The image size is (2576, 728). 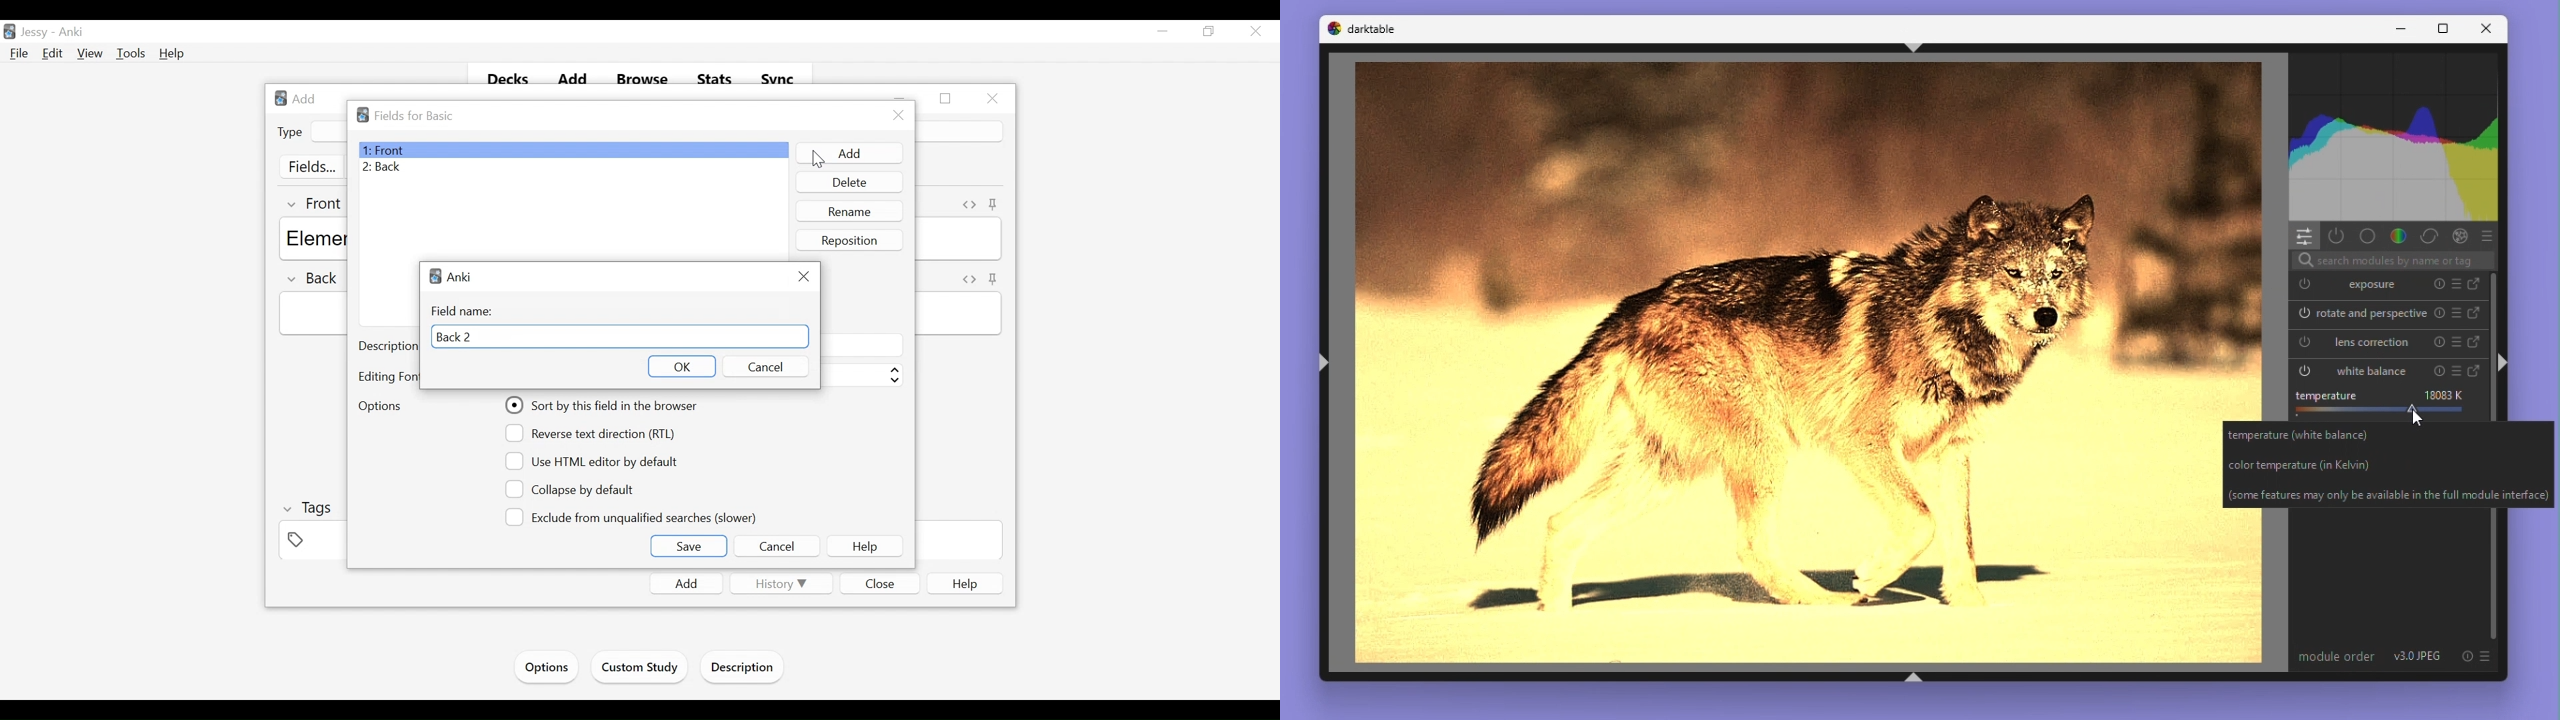 What do you see at coordinates (575, 80) in the screenshot?
I see `Add` at bounding box center [575, 80].